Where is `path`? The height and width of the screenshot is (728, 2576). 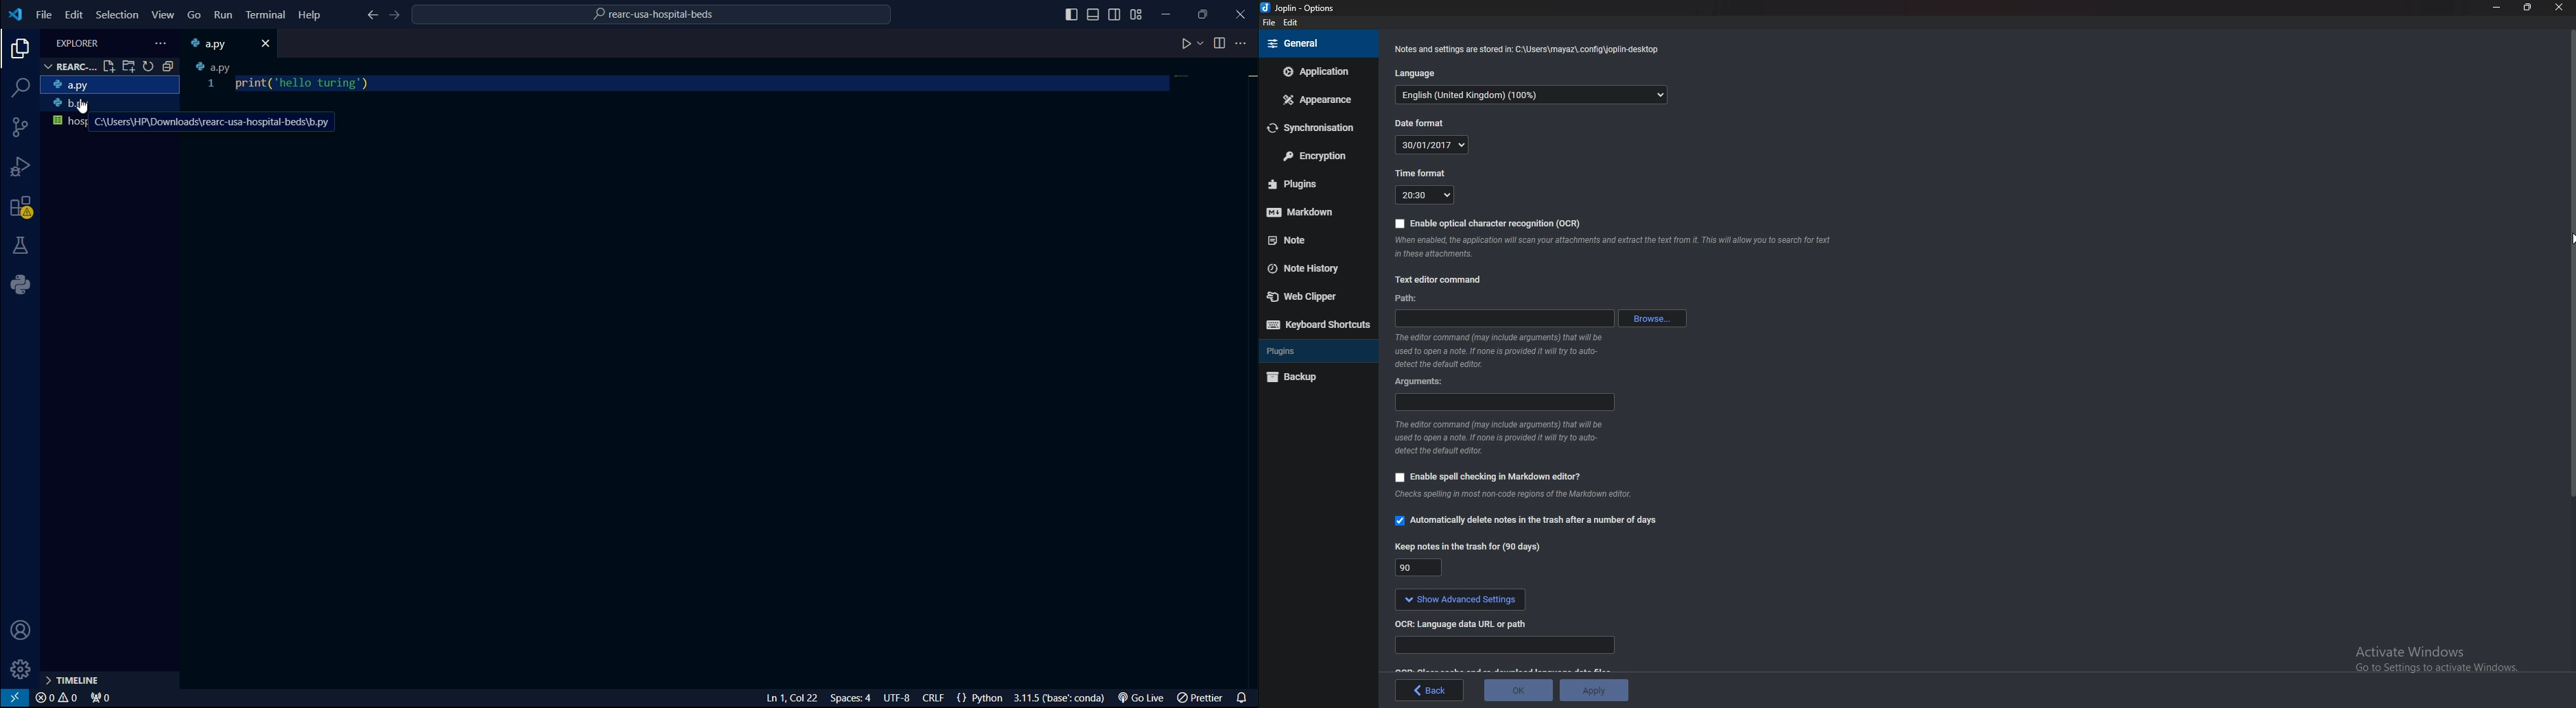 path is located at coordinates (1413, 298).